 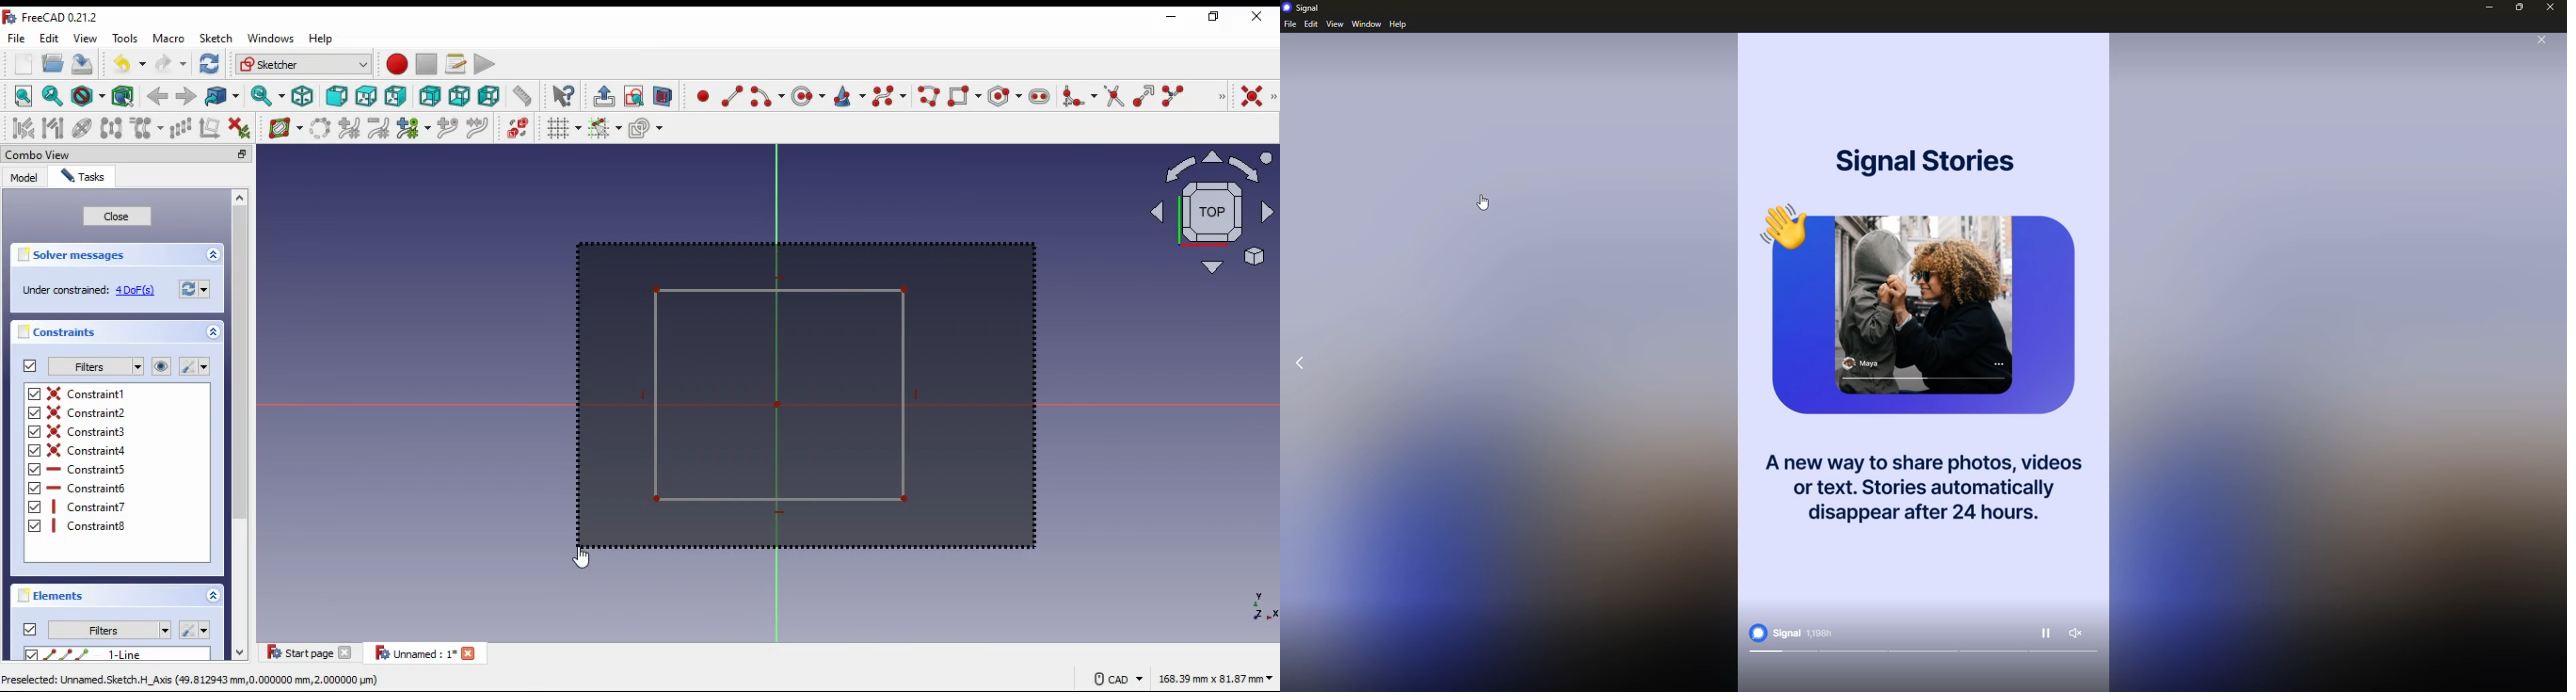 I want to click on on/off constraint 5, so click(x=90, y=469).